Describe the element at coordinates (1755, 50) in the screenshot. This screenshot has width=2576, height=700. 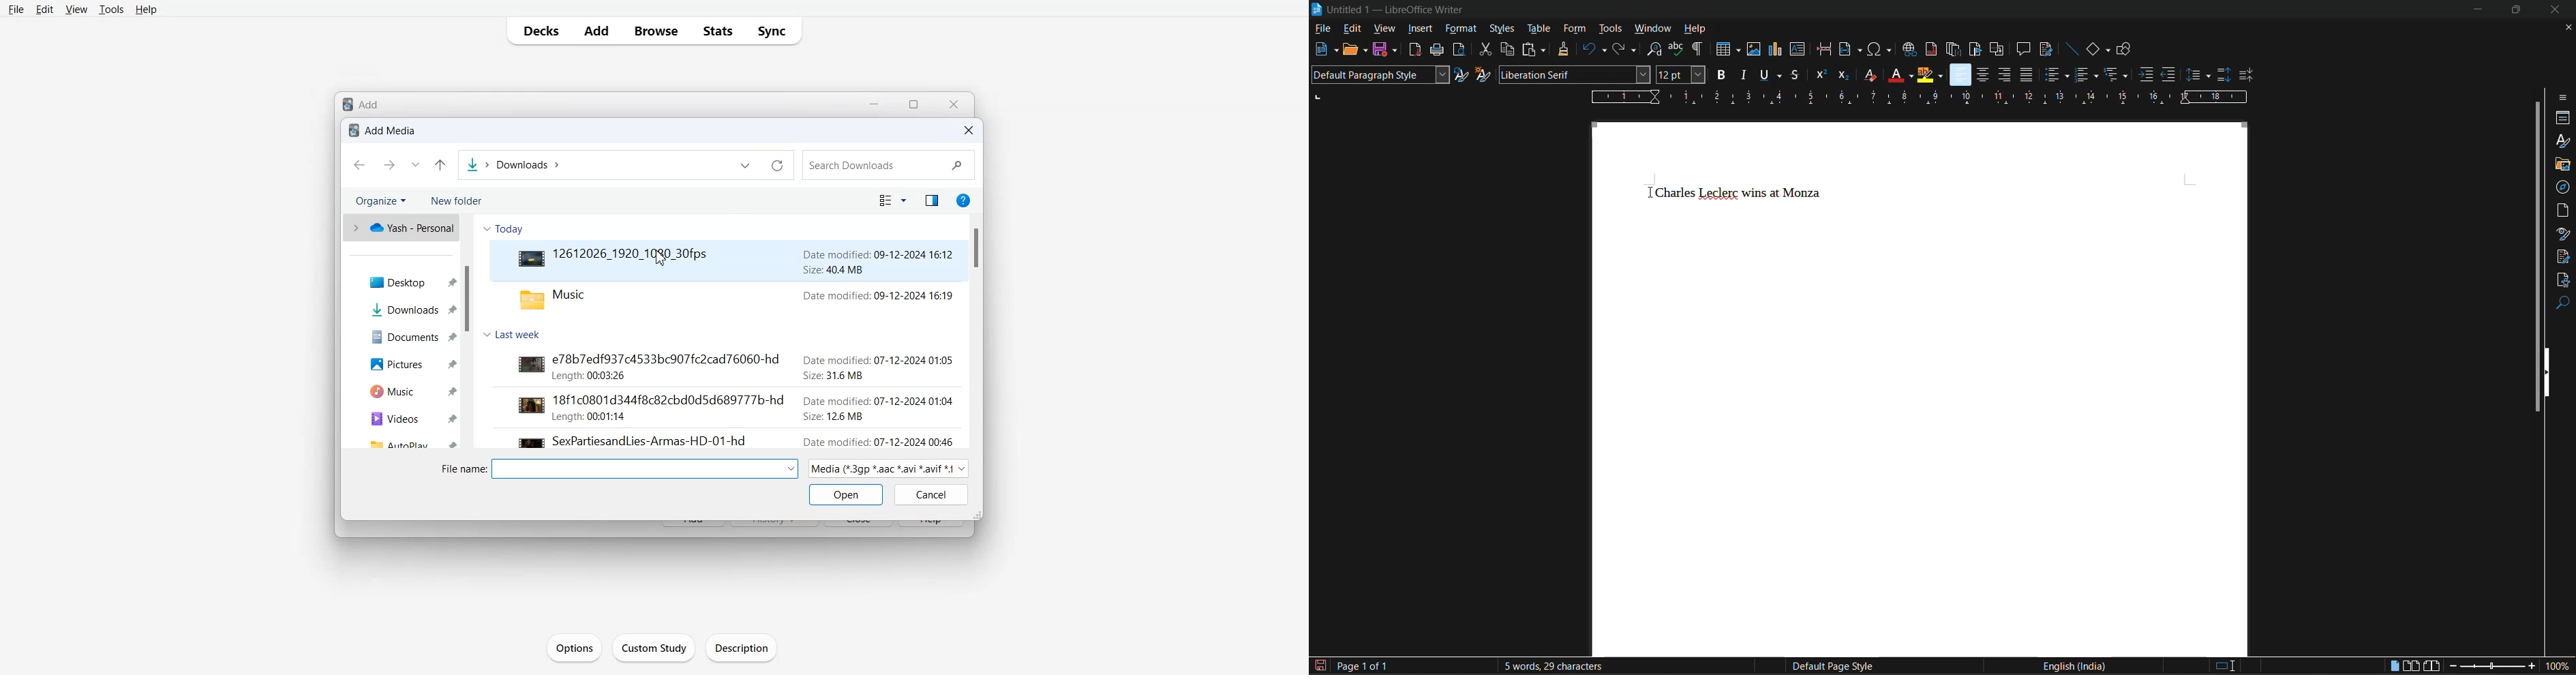
I see `insert image` at that location.